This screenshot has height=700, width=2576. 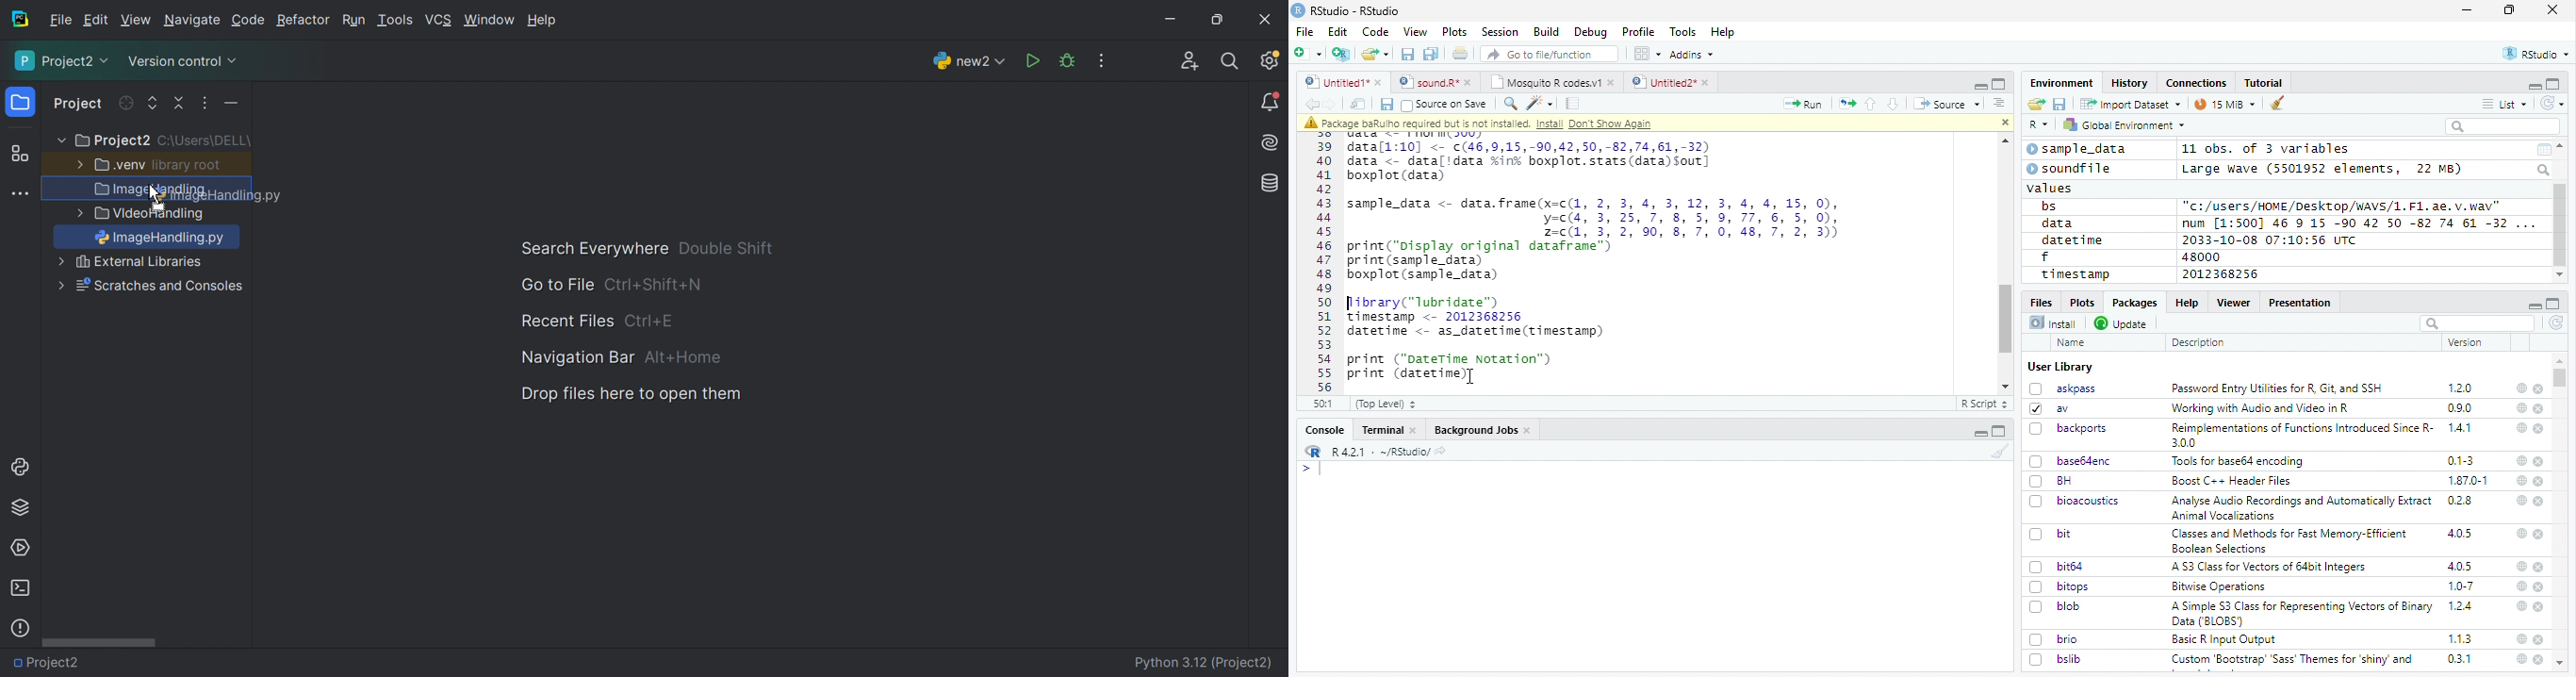 I want to click on minimize, so click(x=2534, y=85).